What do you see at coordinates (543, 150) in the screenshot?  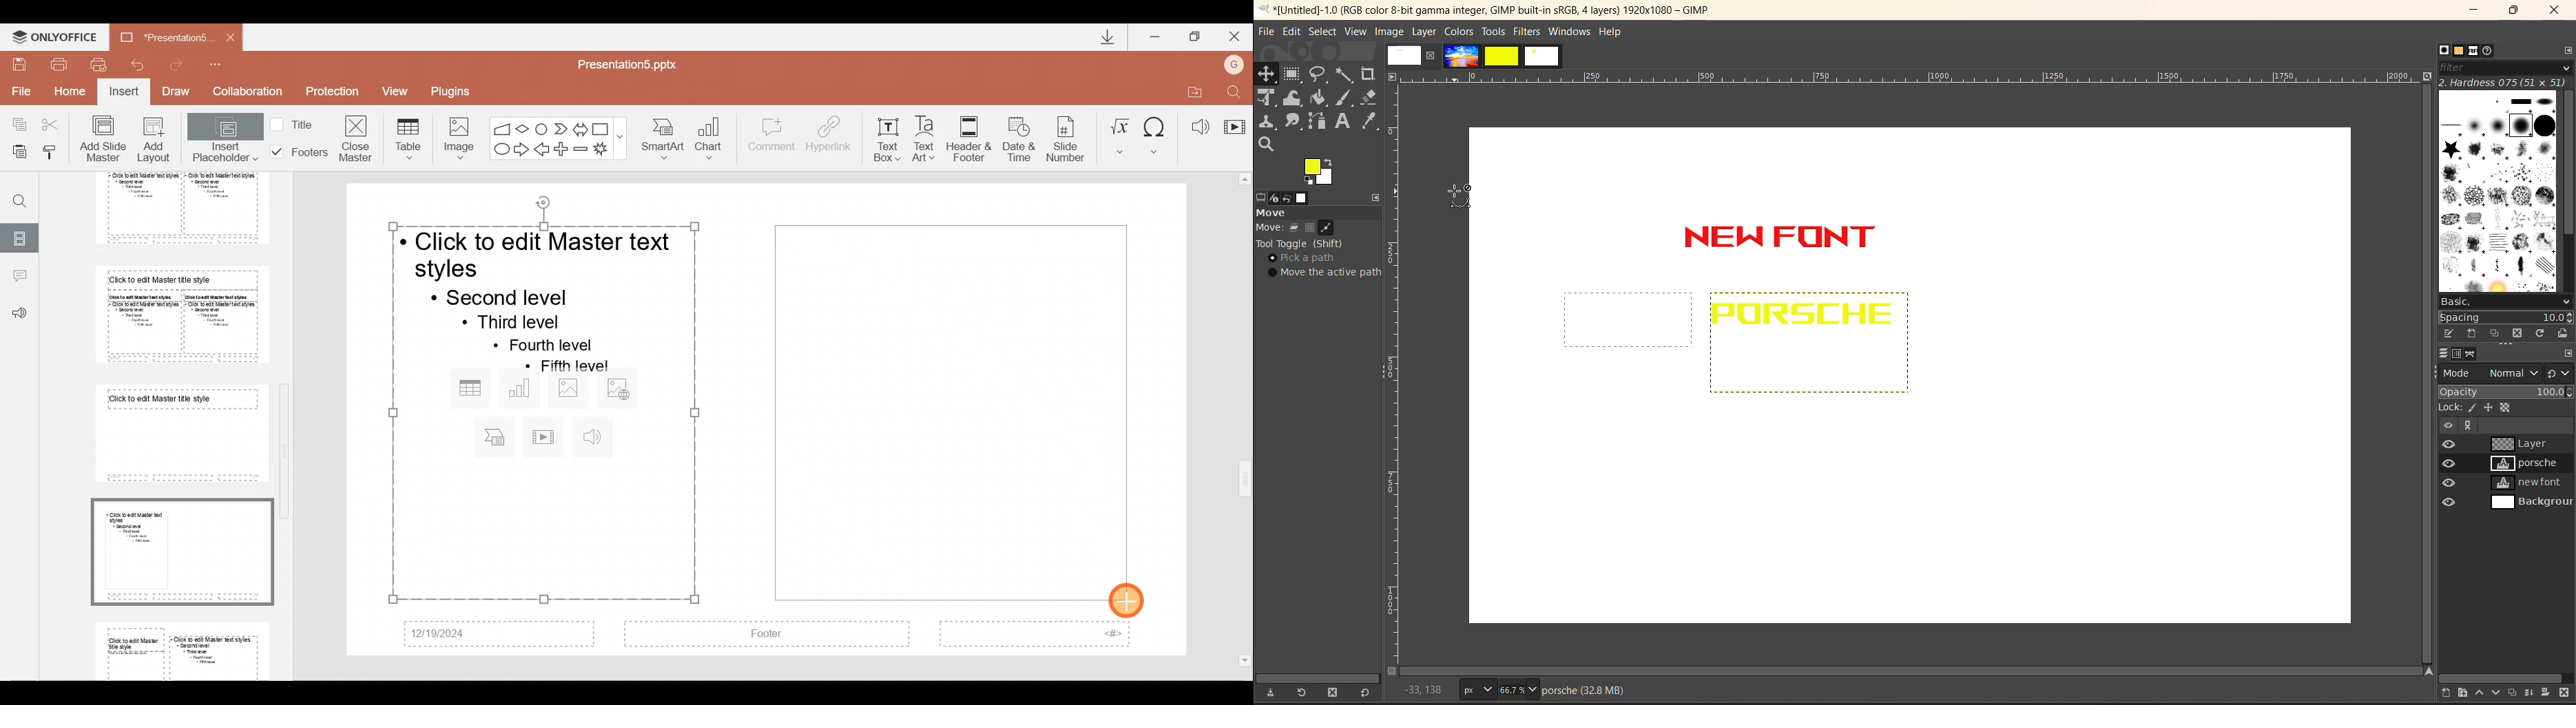 I see `Left arrow` at bounding box center [543, 150].